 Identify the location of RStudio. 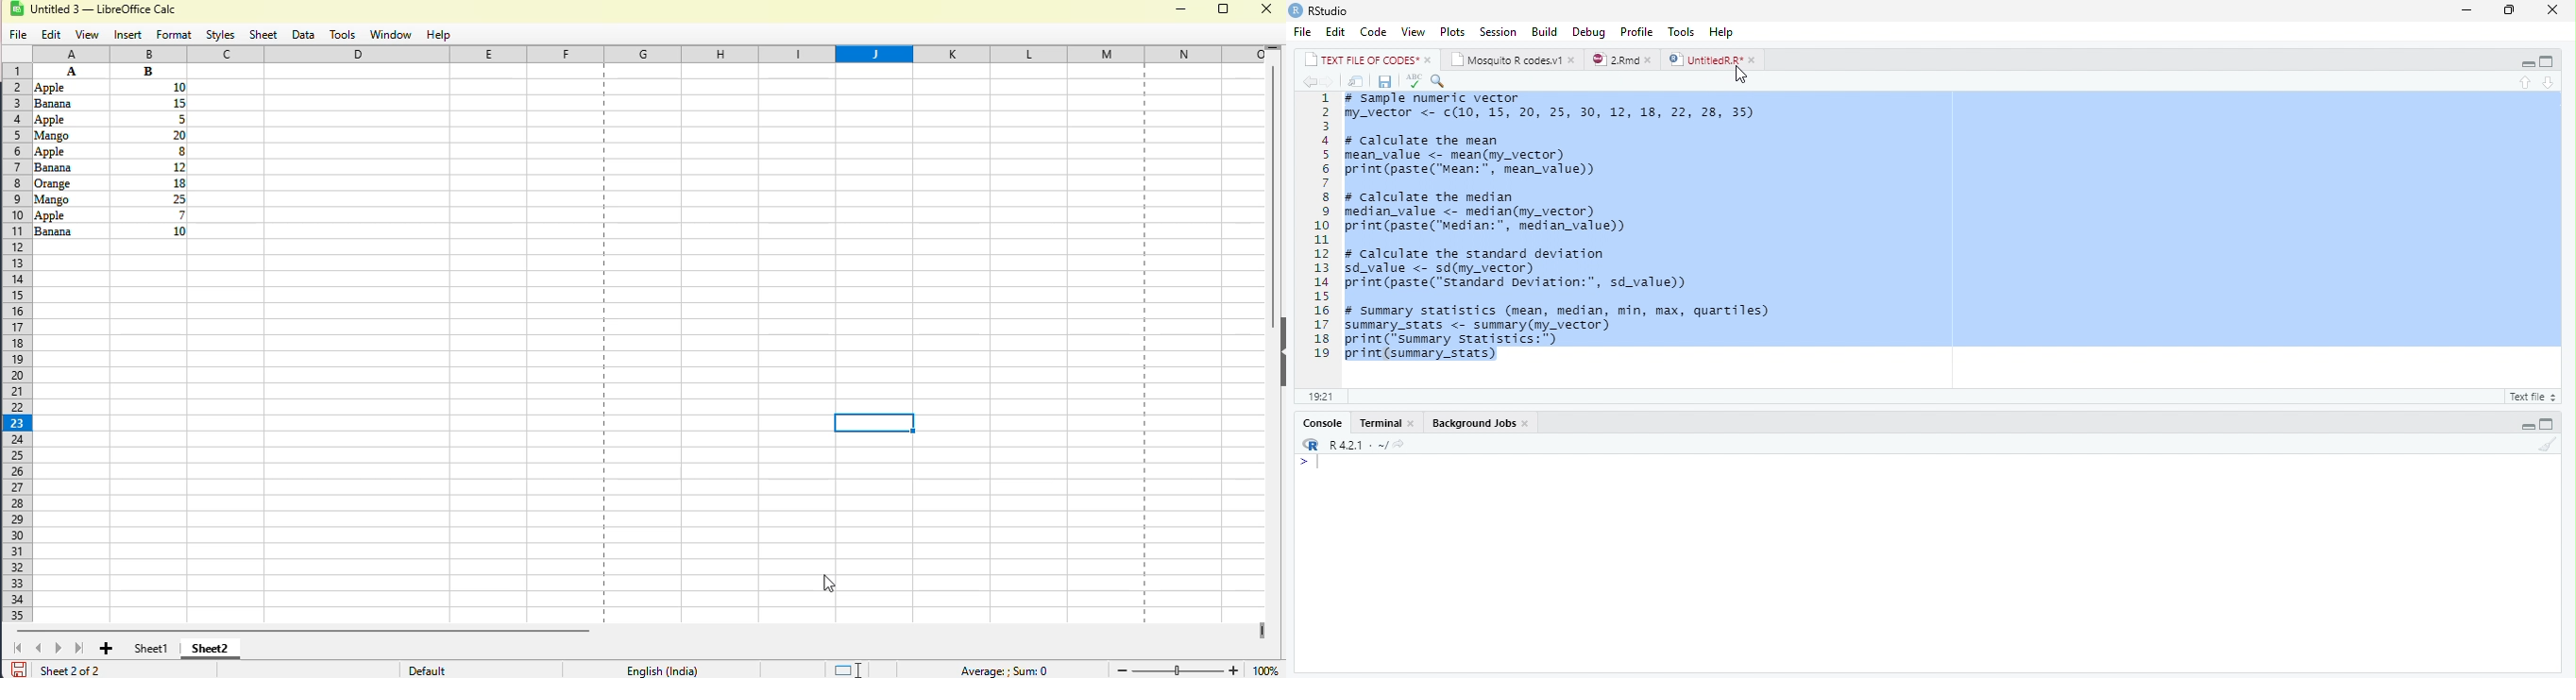
(1330, 11).